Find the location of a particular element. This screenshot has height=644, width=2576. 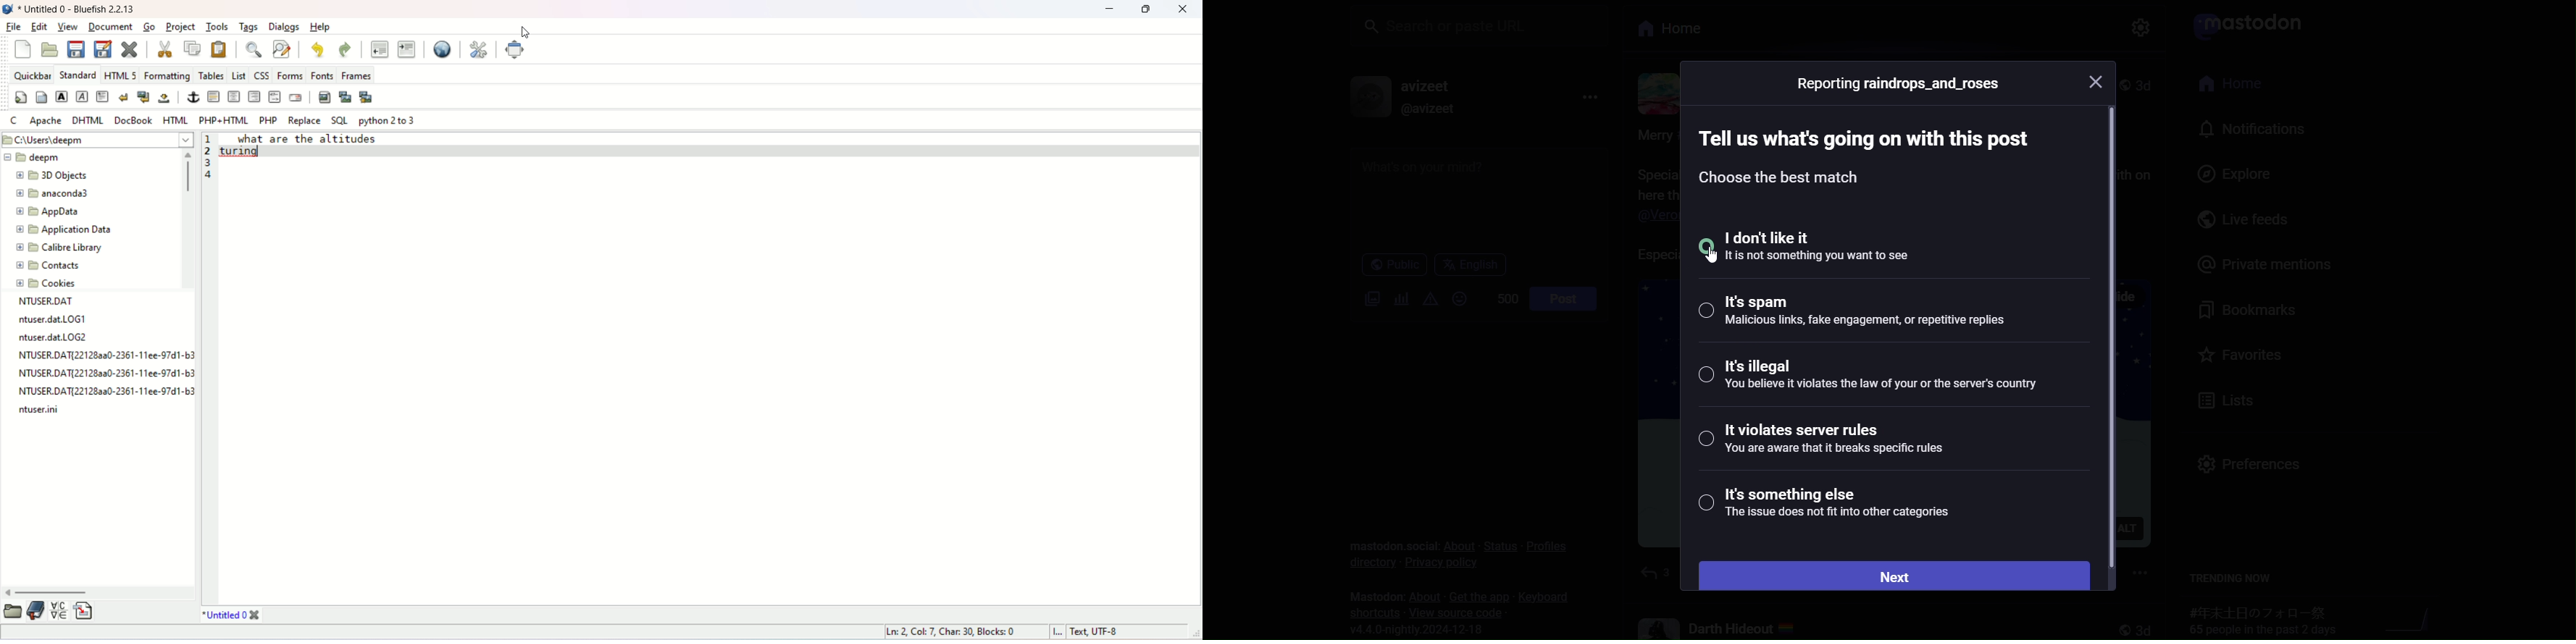

app data is located at coordinates (50, 213).